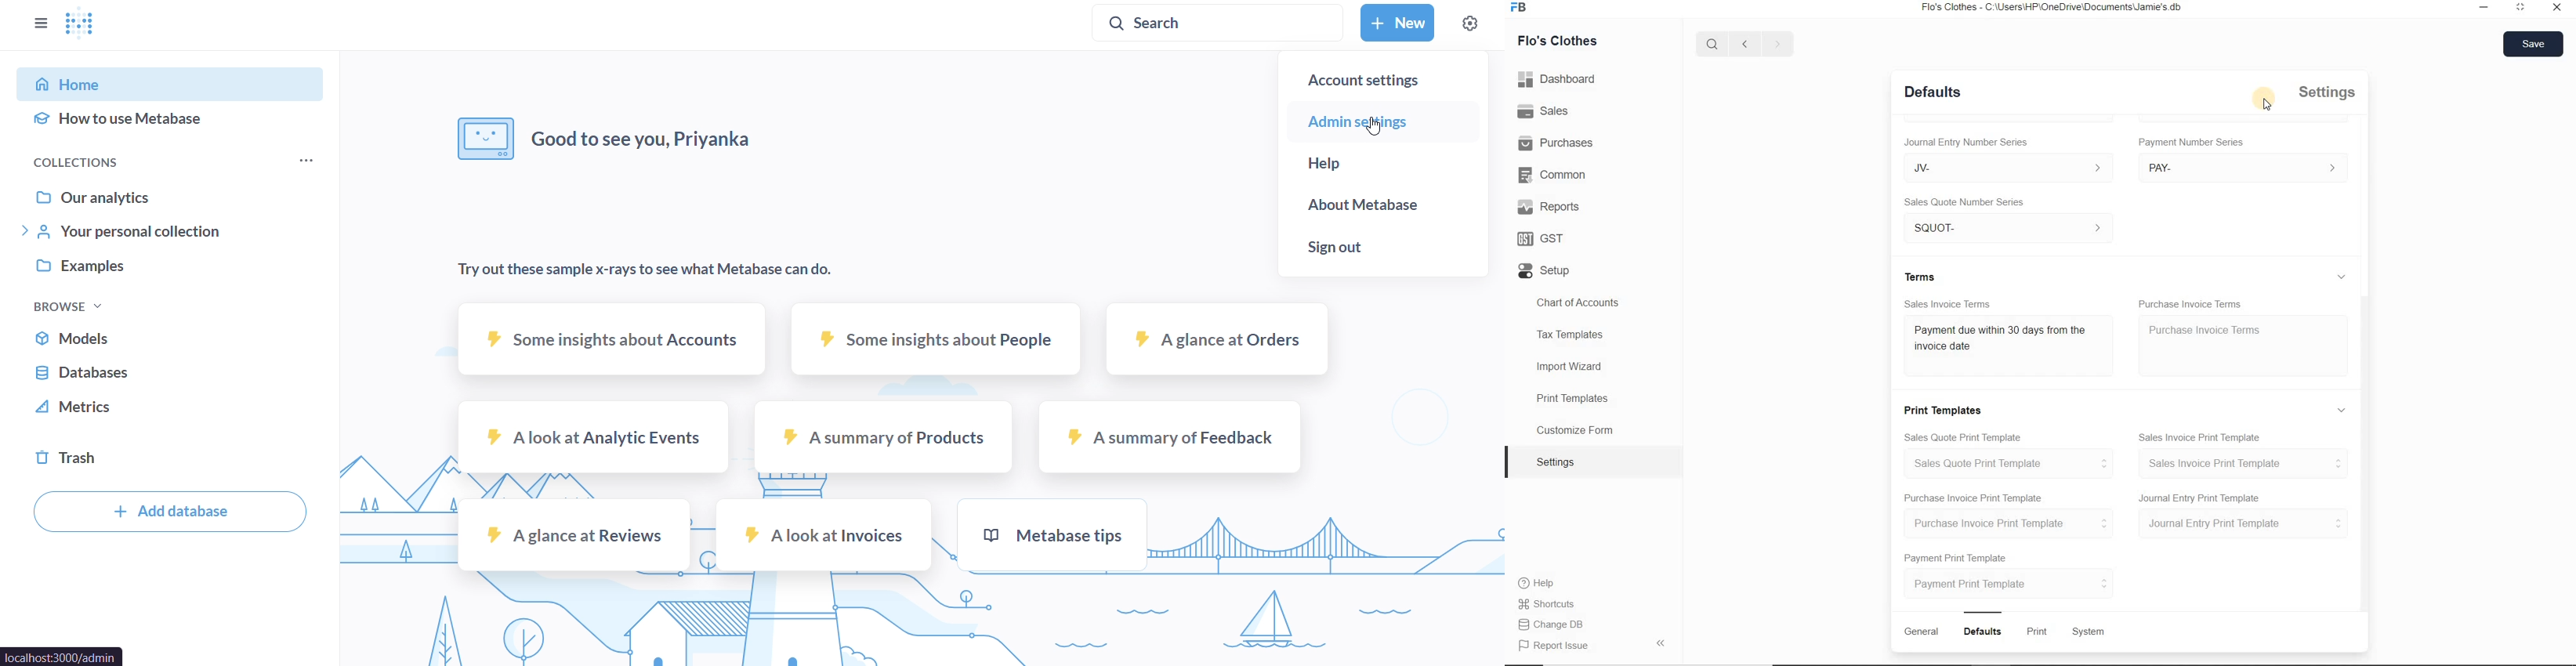 Image resolution: width=2576 pixels, height=672 pixels. Describe the element at coordinates (1593, 397) in the screenshot. I see `Print Templates` at that location.